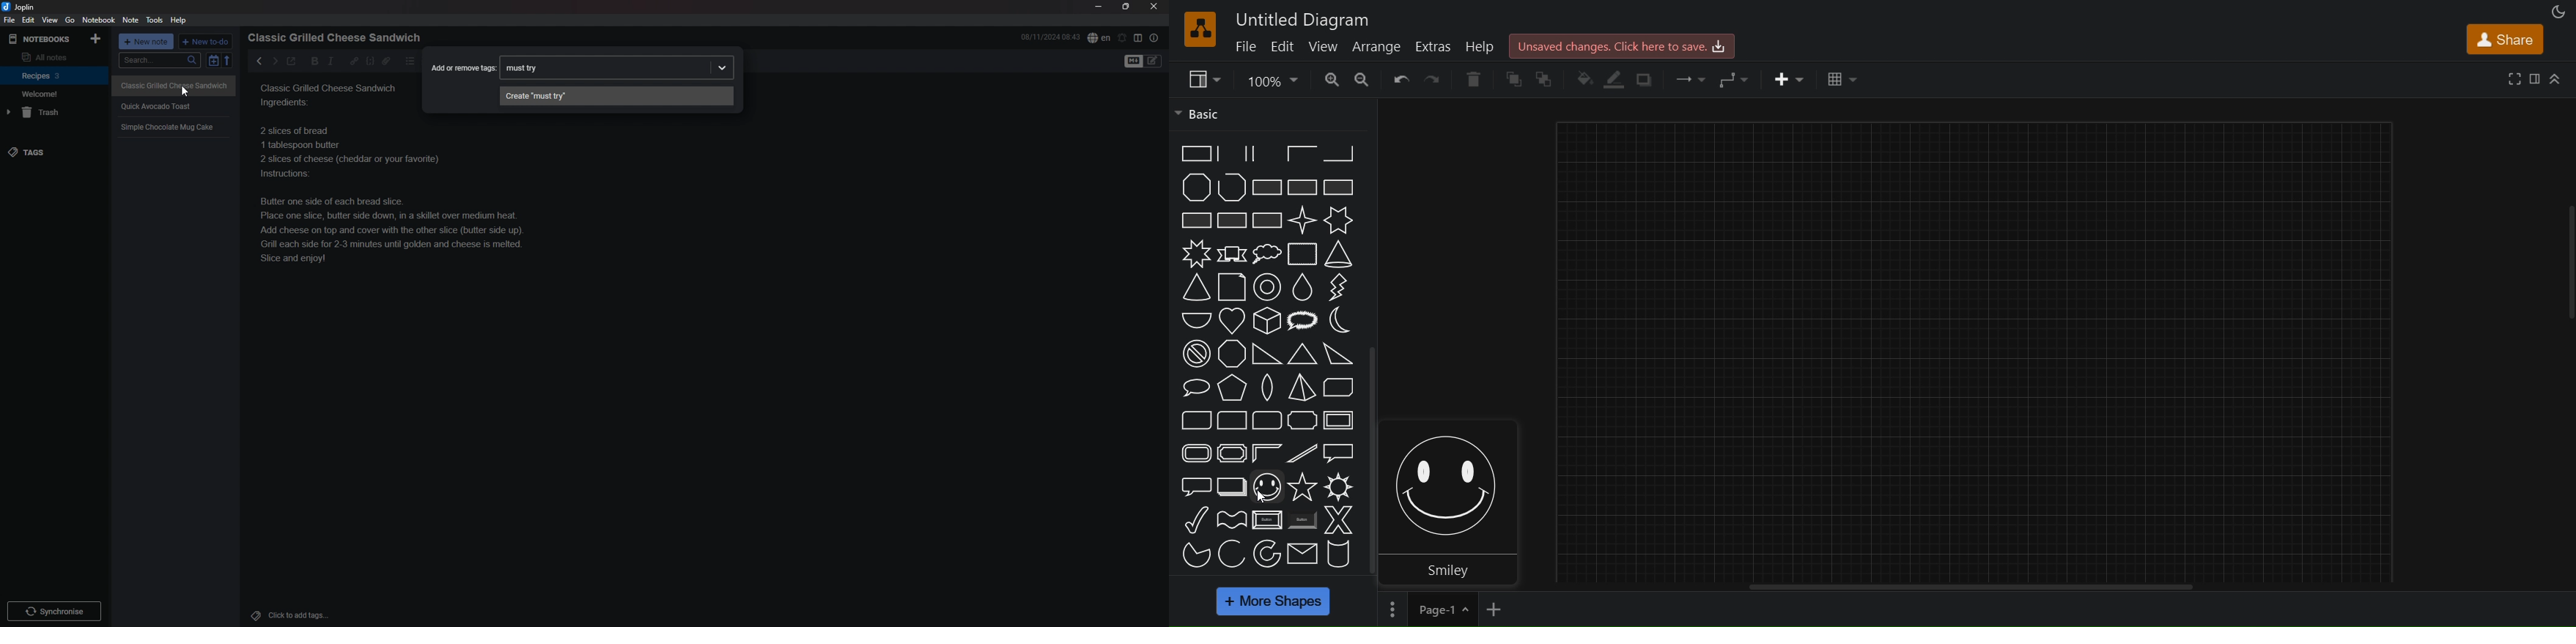 The height and width of the screenshot is (644, 2576). What do you see at coordinates (55, 75) in the screenshot?
I see `notebook` at bounding box center [55, 75].